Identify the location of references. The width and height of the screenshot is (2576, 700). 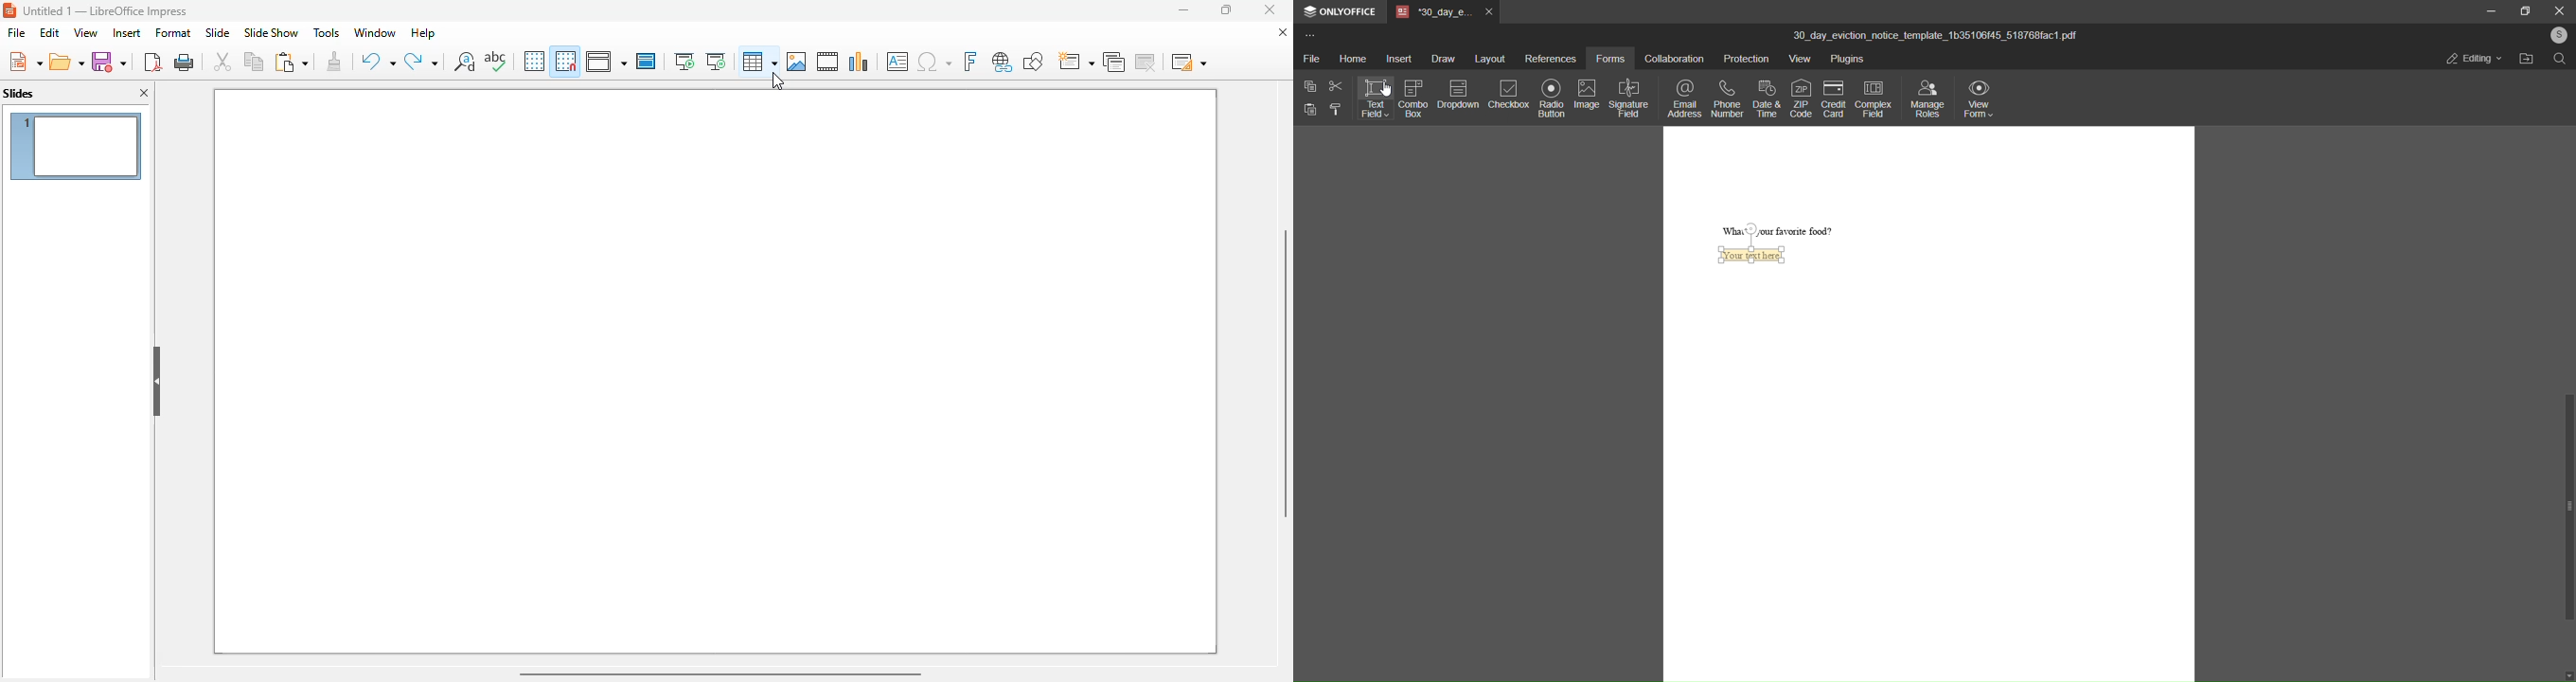
(1548, 59).